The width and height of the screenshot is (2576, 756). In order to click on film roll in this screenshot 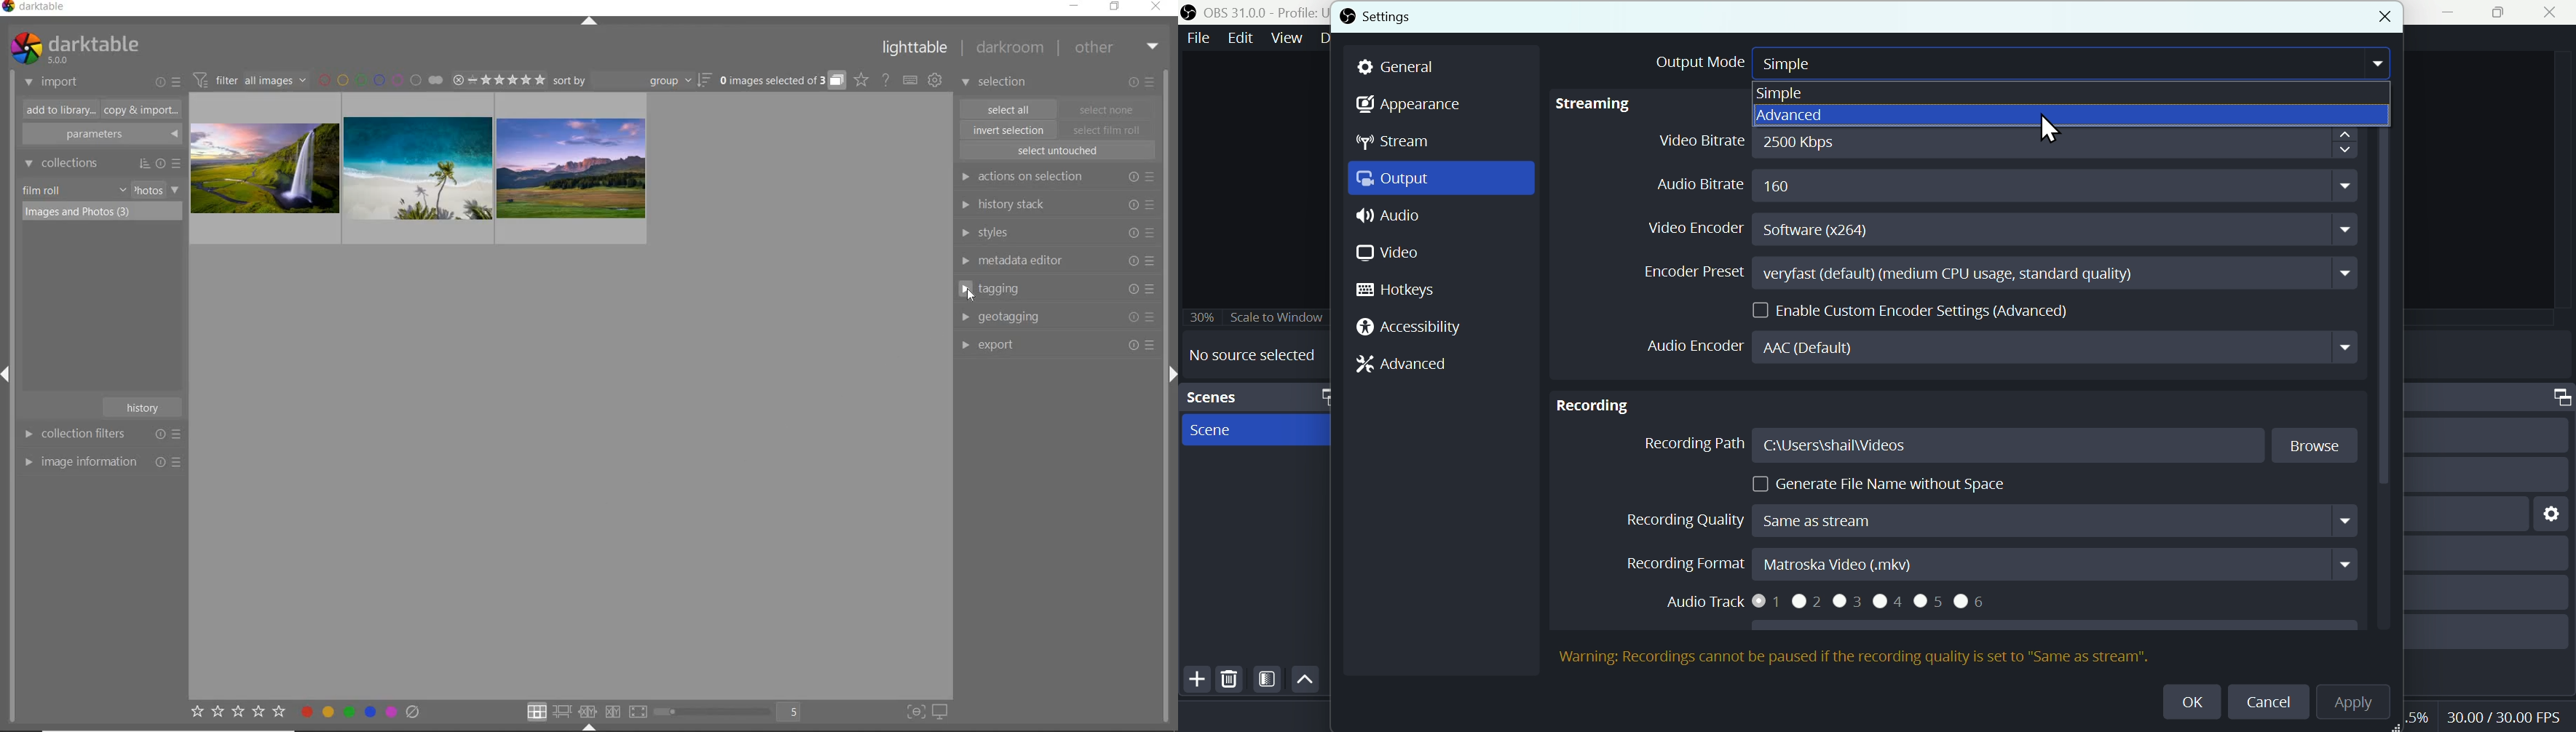, I will do `click(43, 190)`.